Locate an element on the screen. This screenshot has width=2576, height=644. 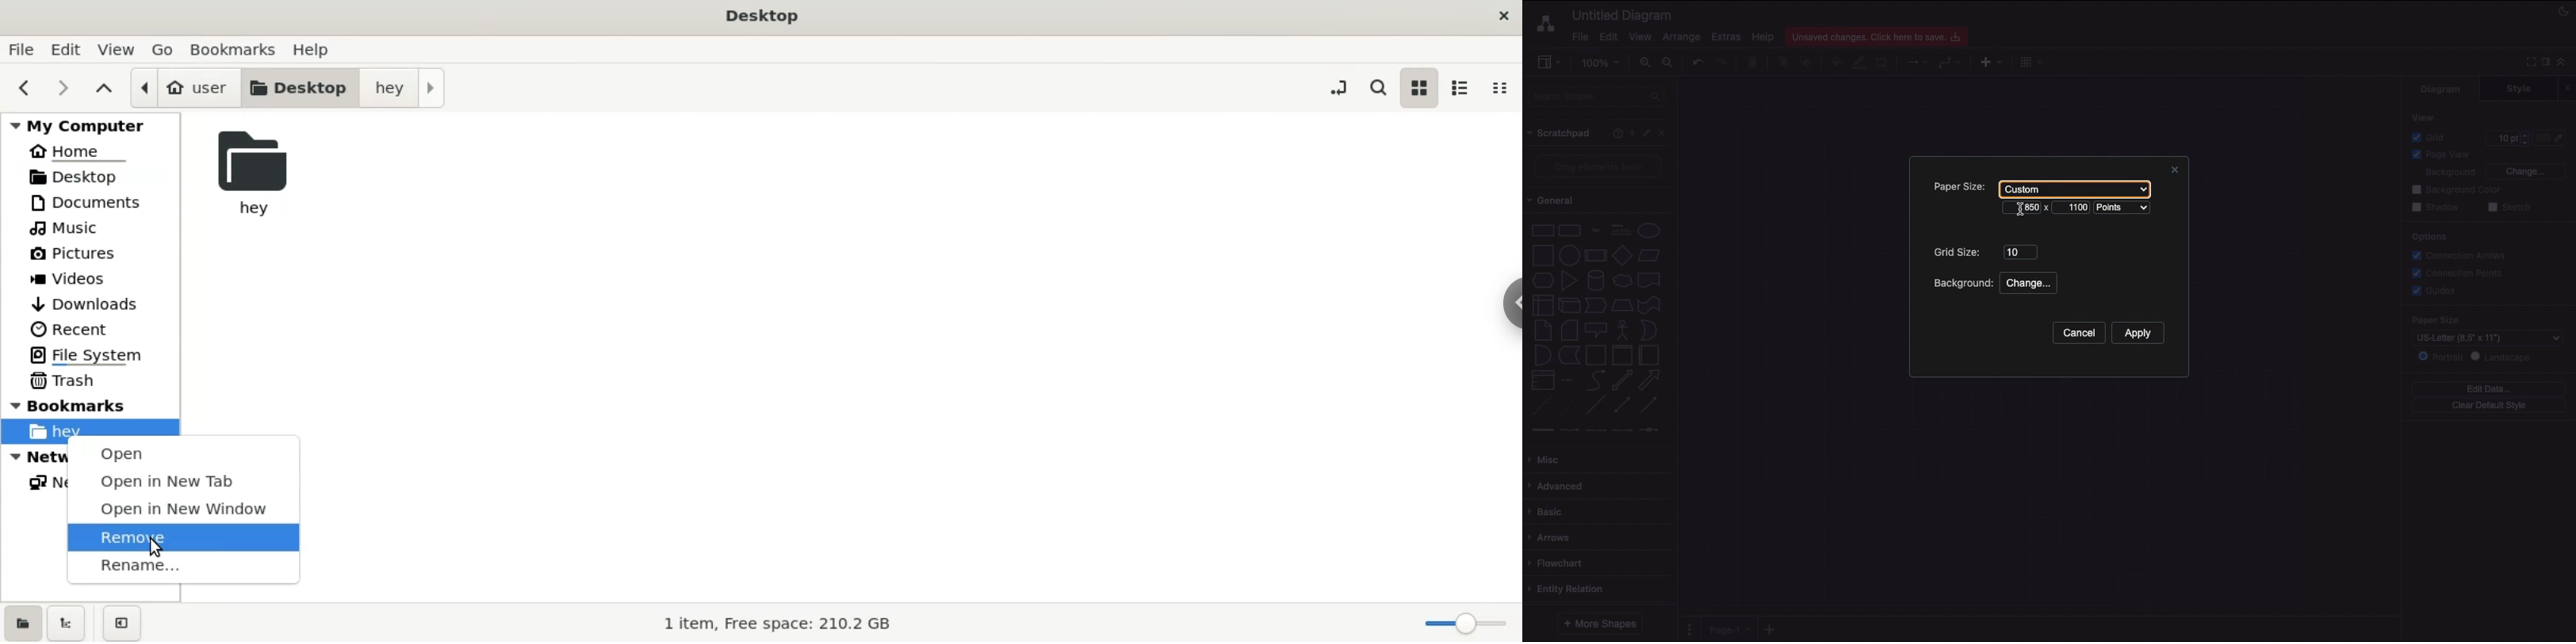
my computer is located at coordinates (92, 126).